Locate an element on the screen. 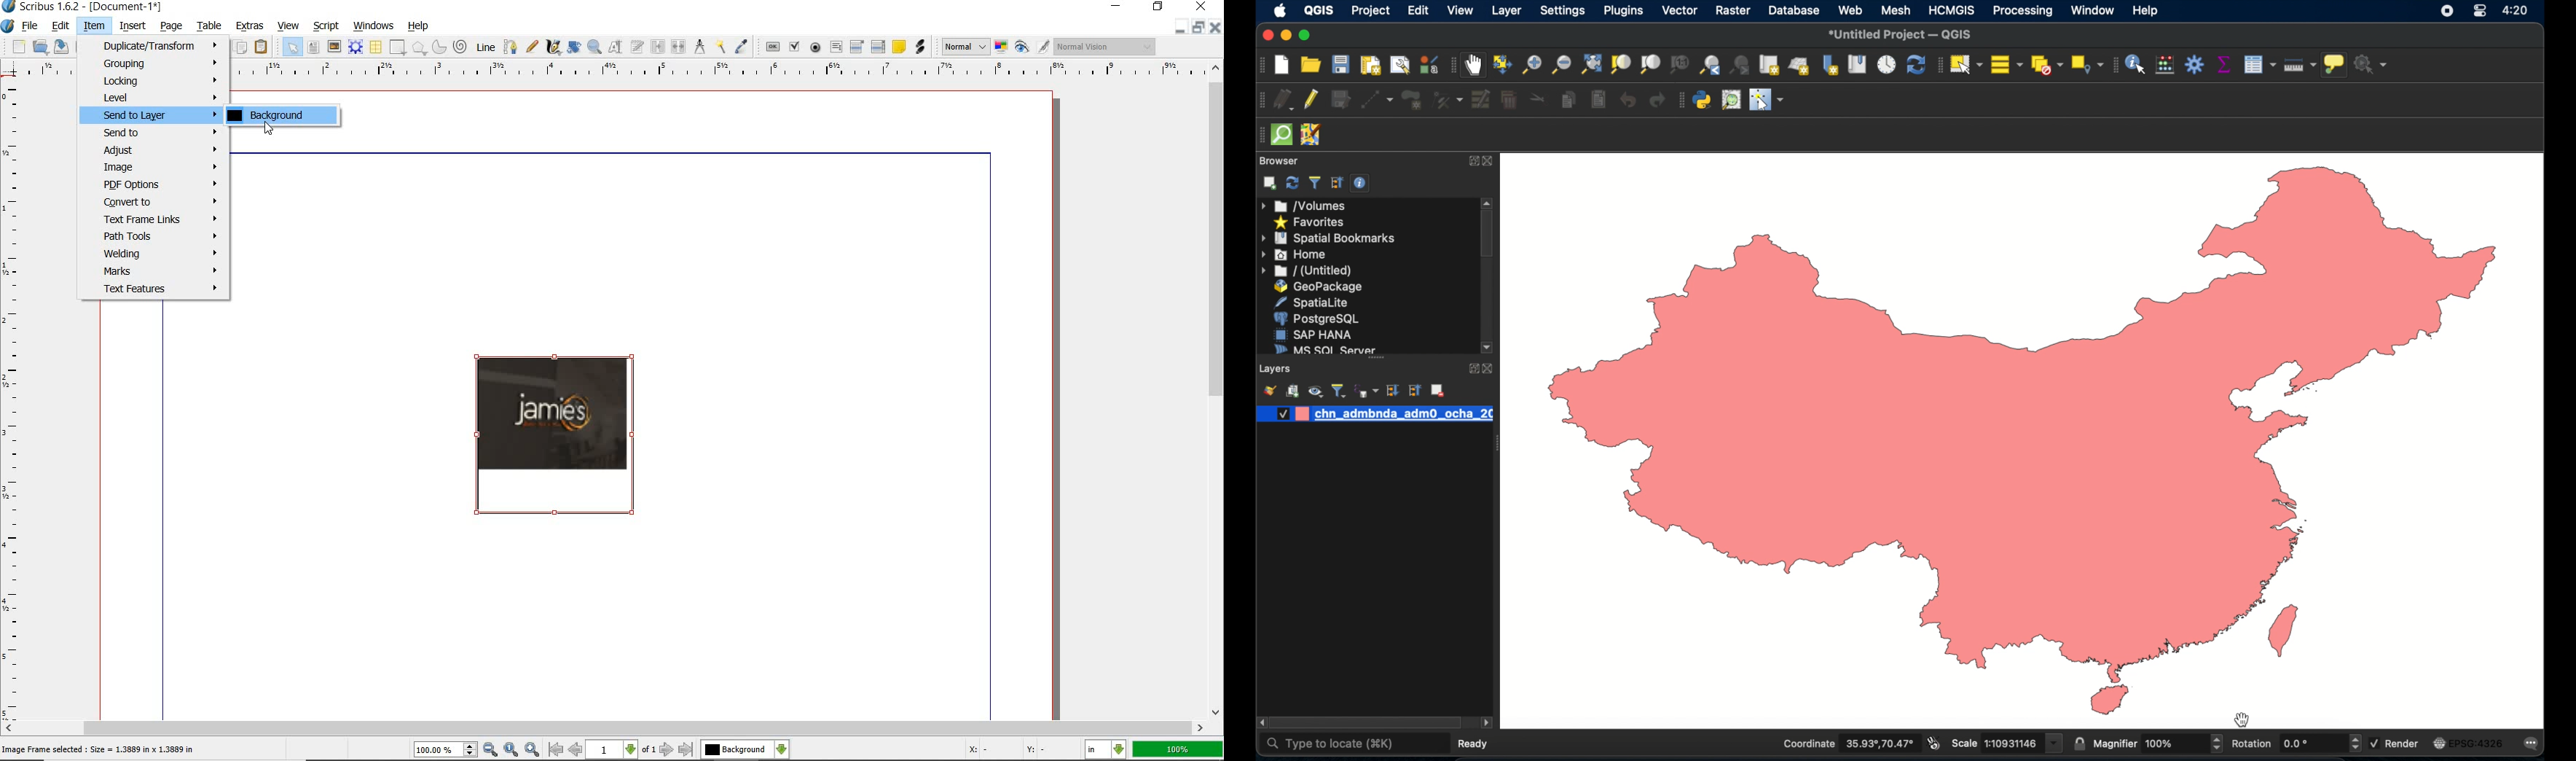 The height and width of the screenshot is (784, 2576). Path Tools is located at coordinates (156, 238).